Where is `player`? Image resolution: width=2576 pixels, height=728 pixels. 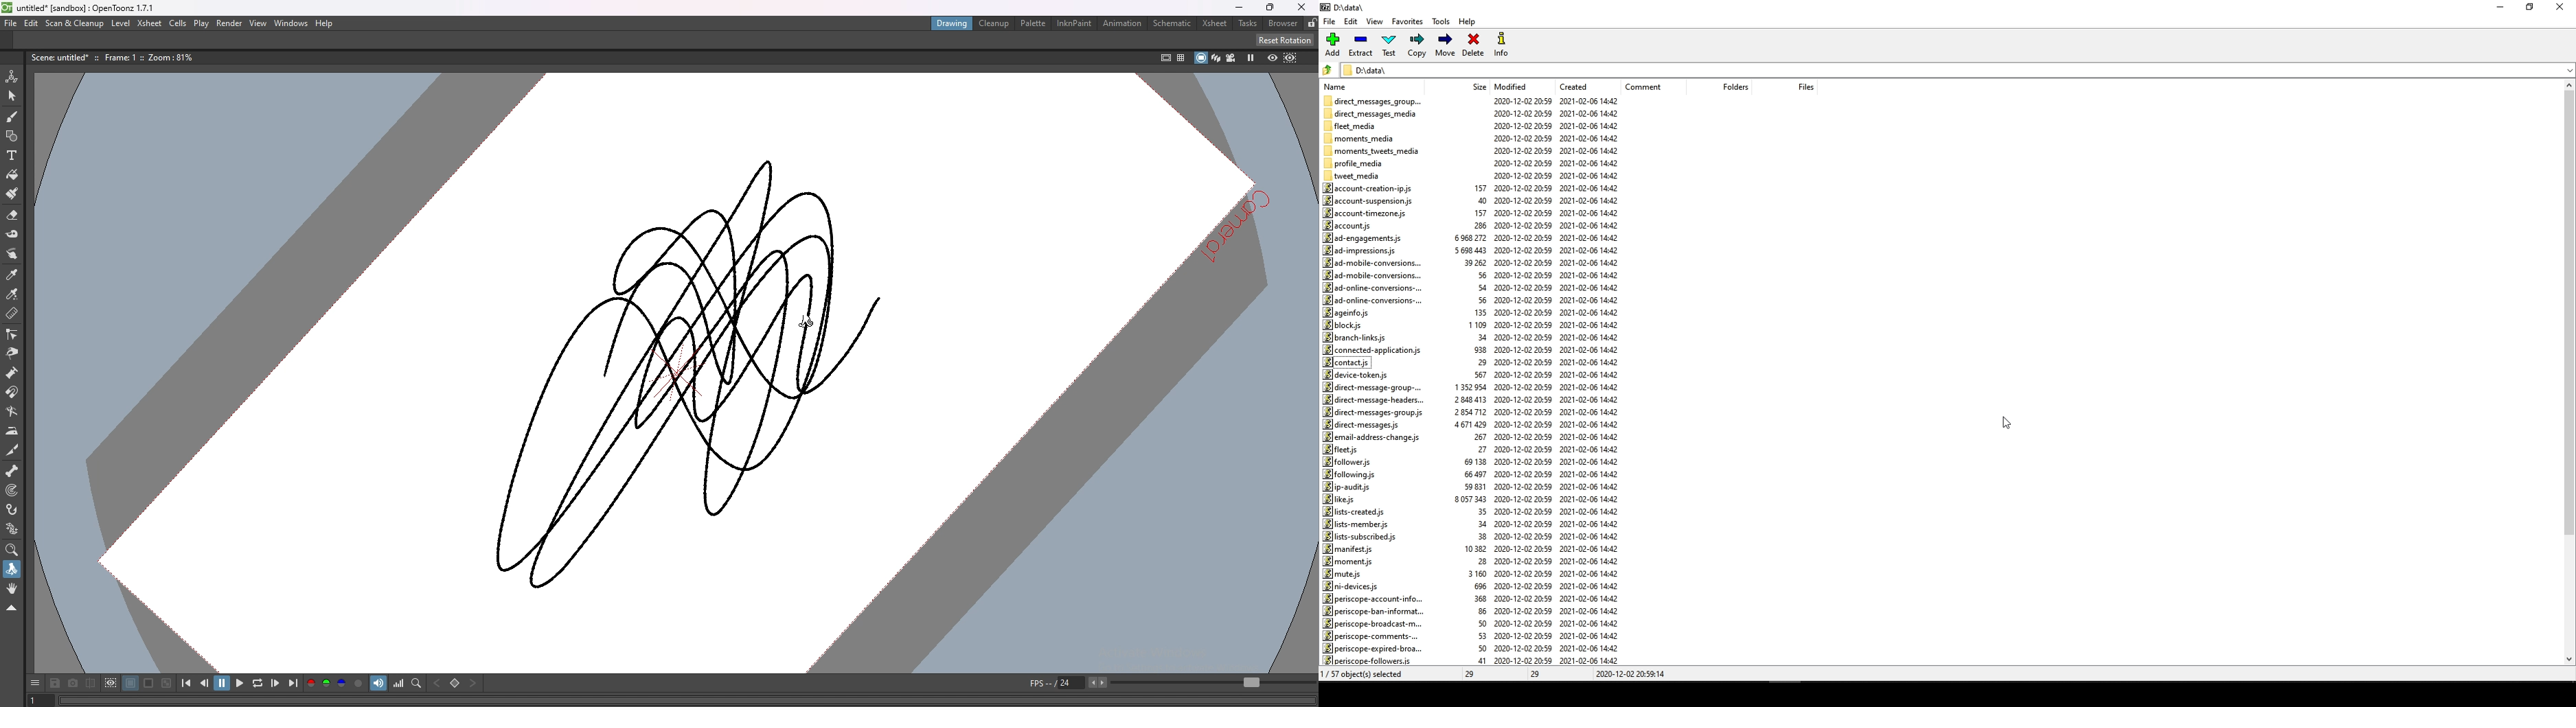 player is located at coordinates (683, 700).